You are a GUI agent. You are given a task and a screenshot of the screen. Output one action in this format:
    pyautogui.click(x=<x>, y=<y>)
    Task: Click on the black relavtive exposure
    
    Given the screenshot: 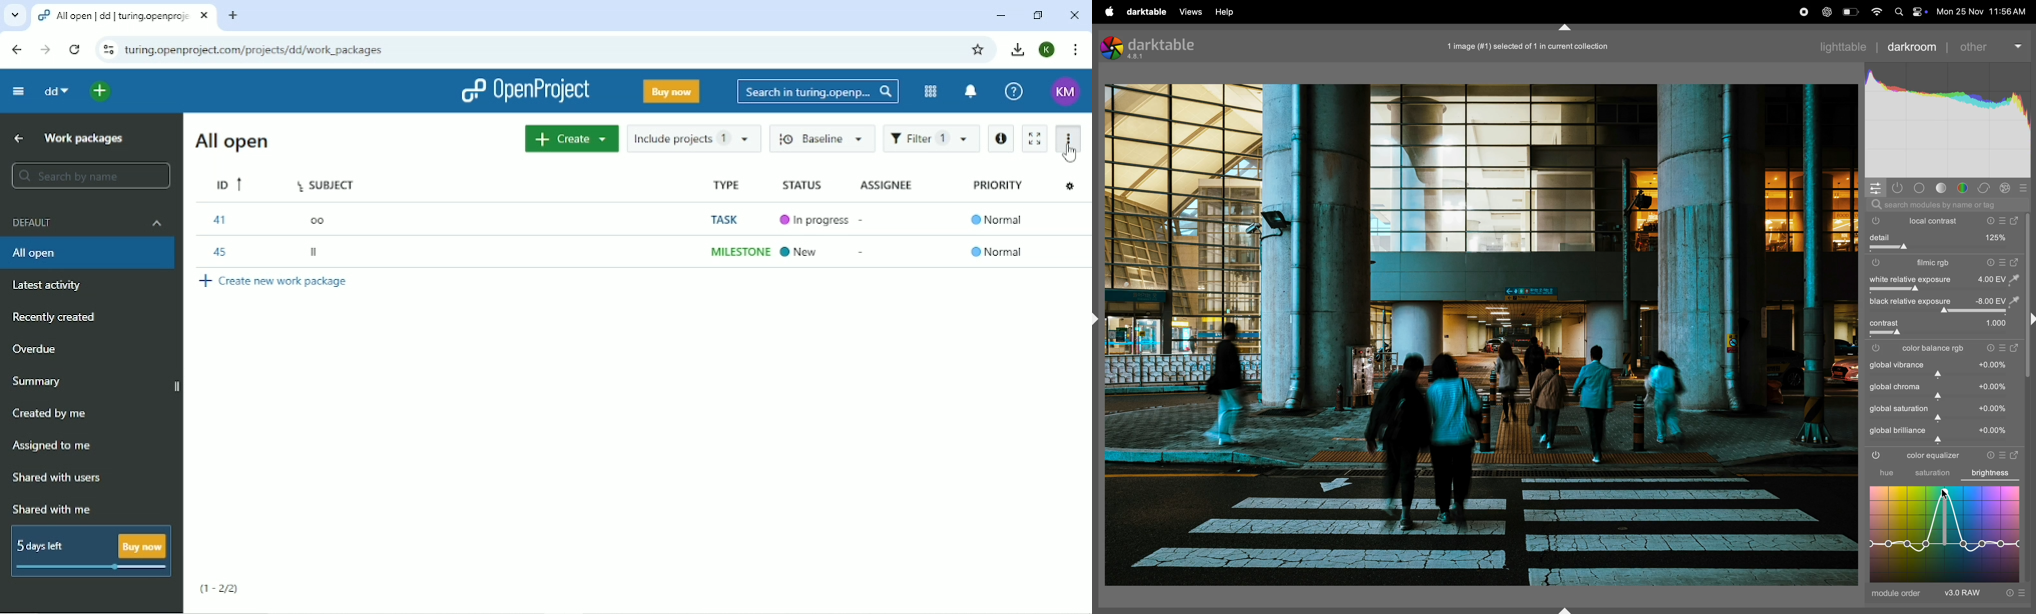 What is the action you would take?
    pyautogui.click(x=1908, y=302)
    